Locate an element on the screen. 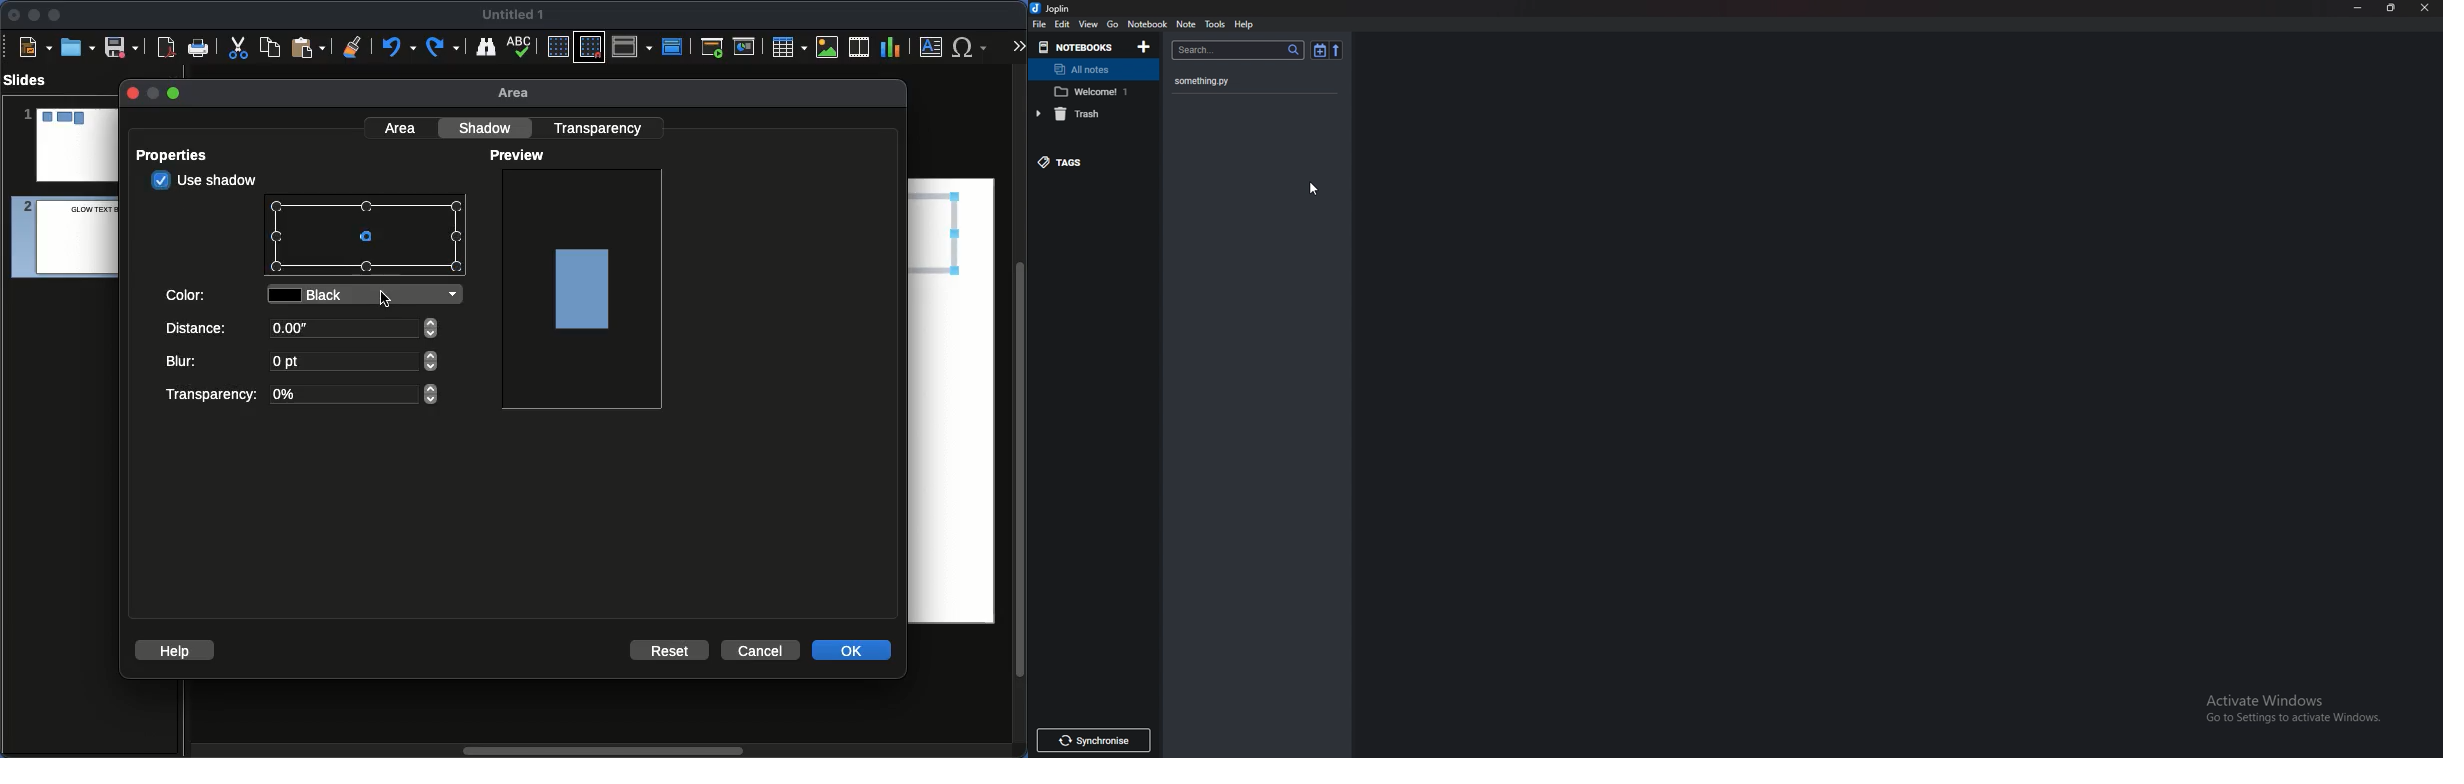 The height and width of the screenshot is (784, 2464). Transparency is located at coordinates (299, 395).